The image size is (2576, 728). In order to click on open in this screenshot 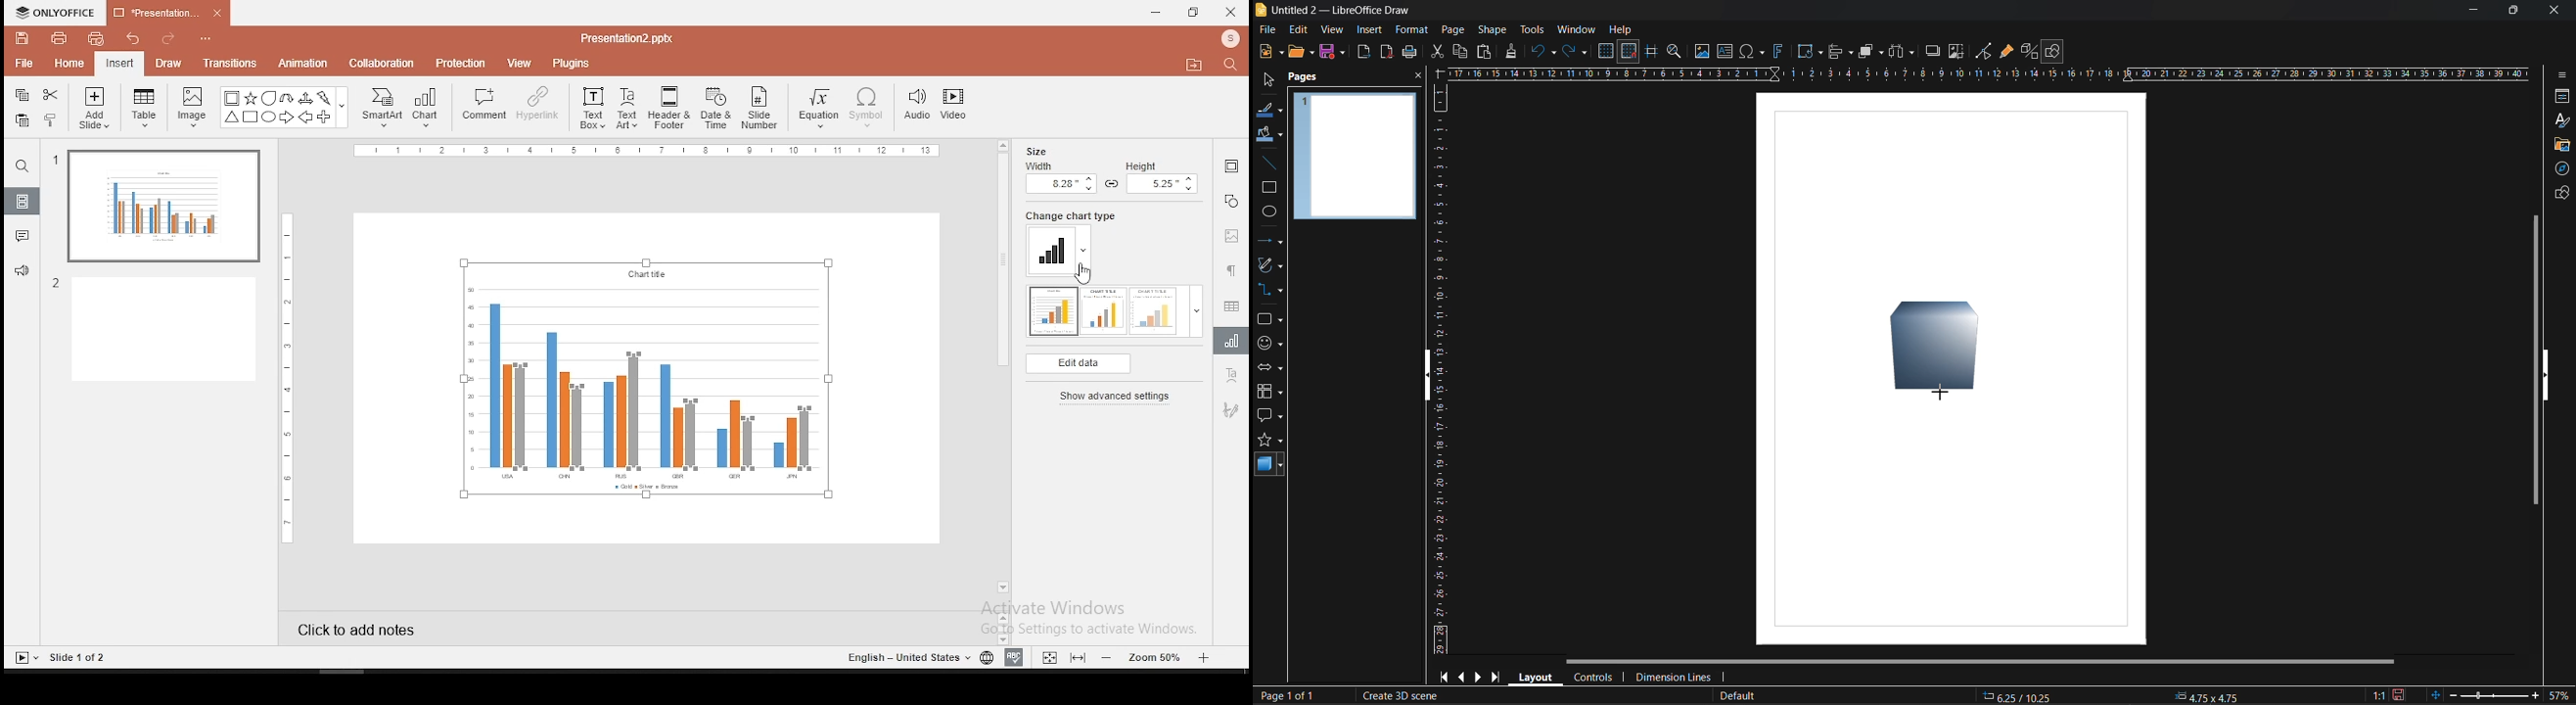, I will do `click(1300, 51)`.